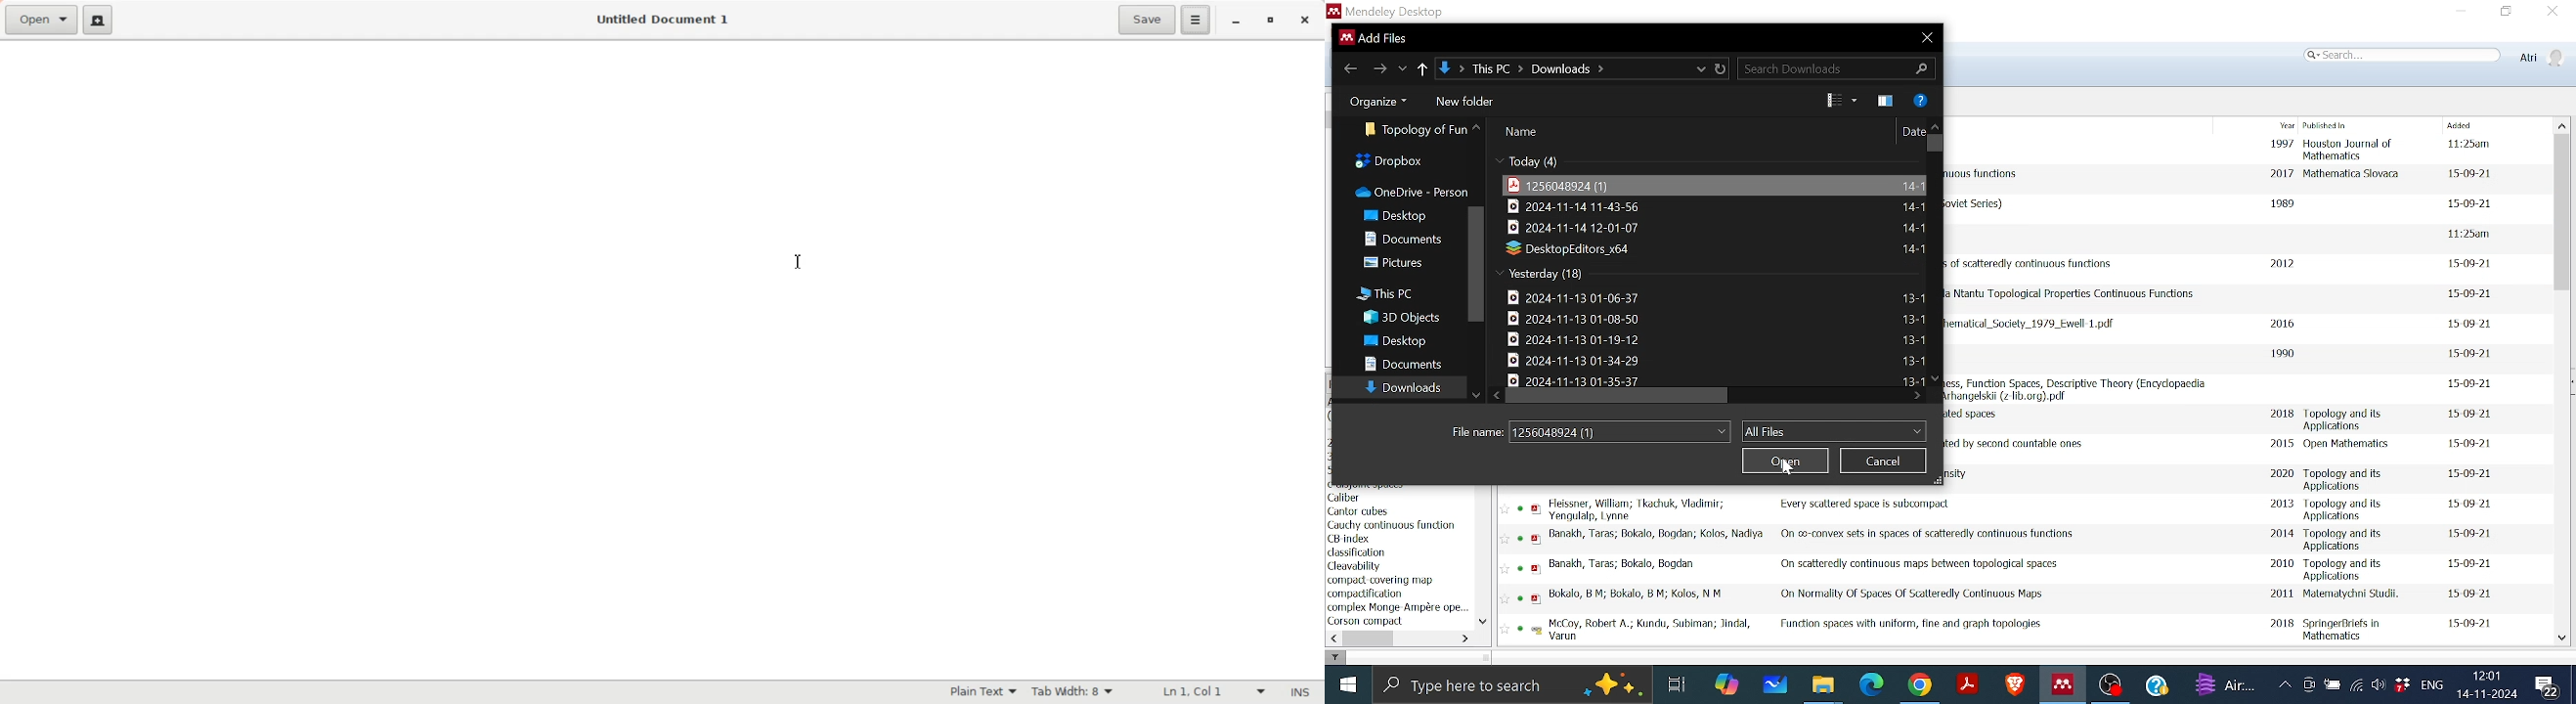 The image size is (2576, 728). What do you see at coordinates (1364, 624) in the screenshot?
I see `Keyword` at bounding box center [1364, 624].